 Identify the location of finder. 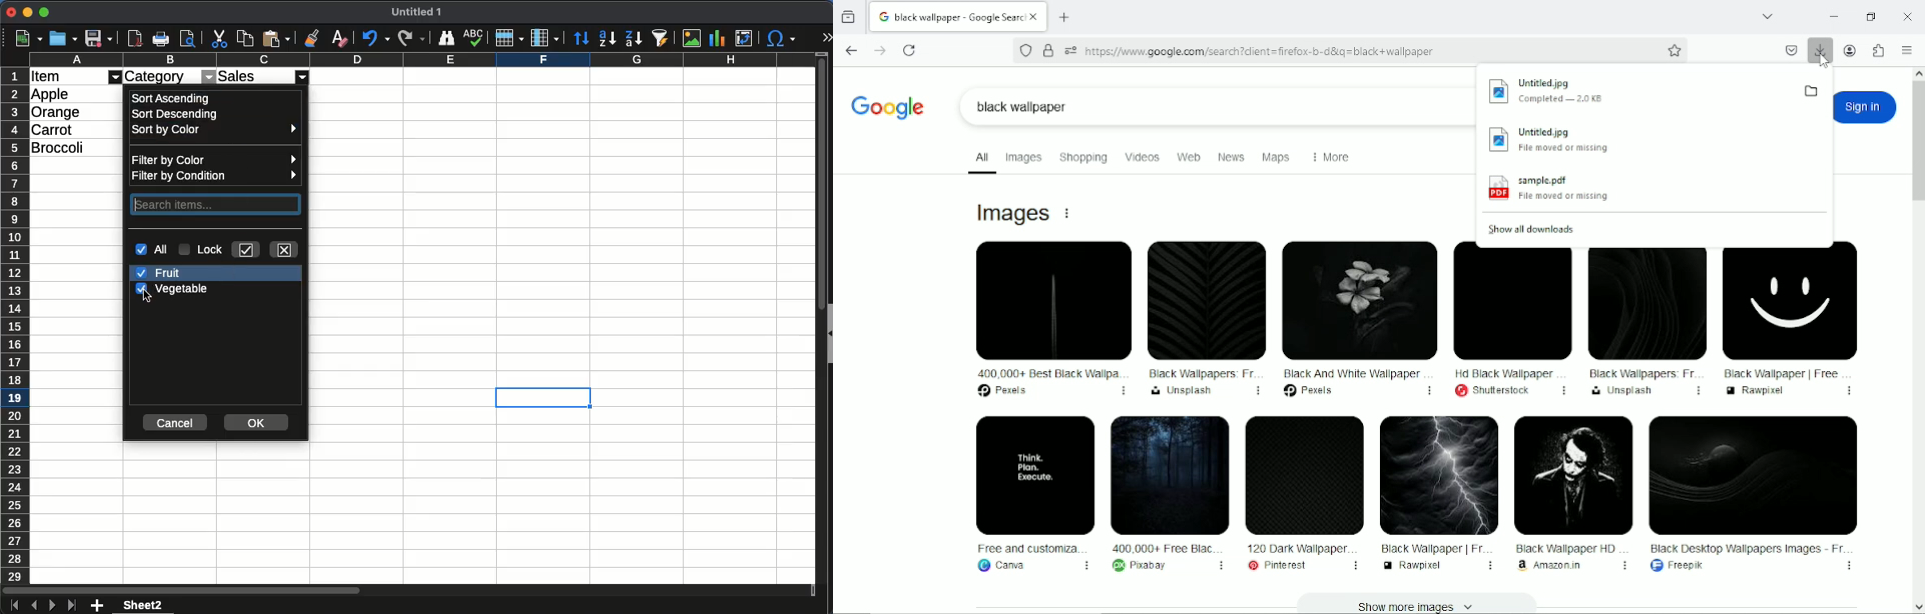
(447, 38).